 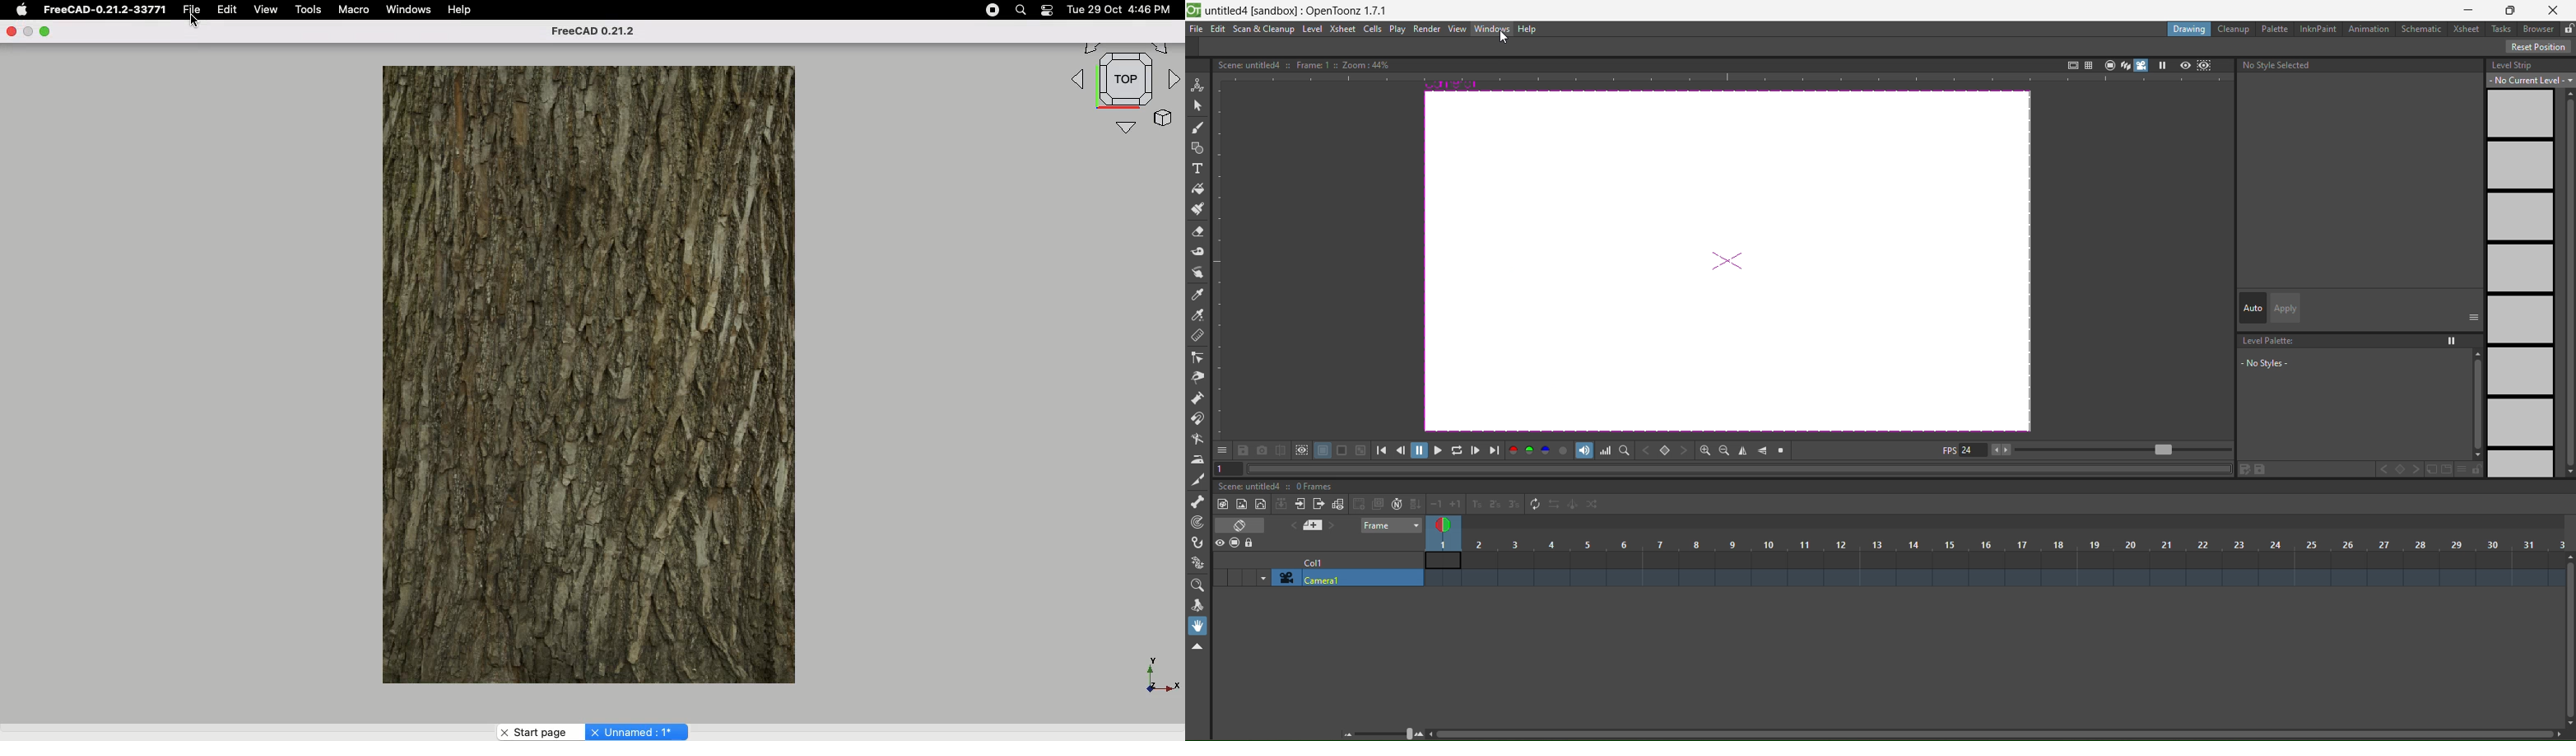 I want to click on FreeCAD 0.21.2, so click(x=599, y=33).